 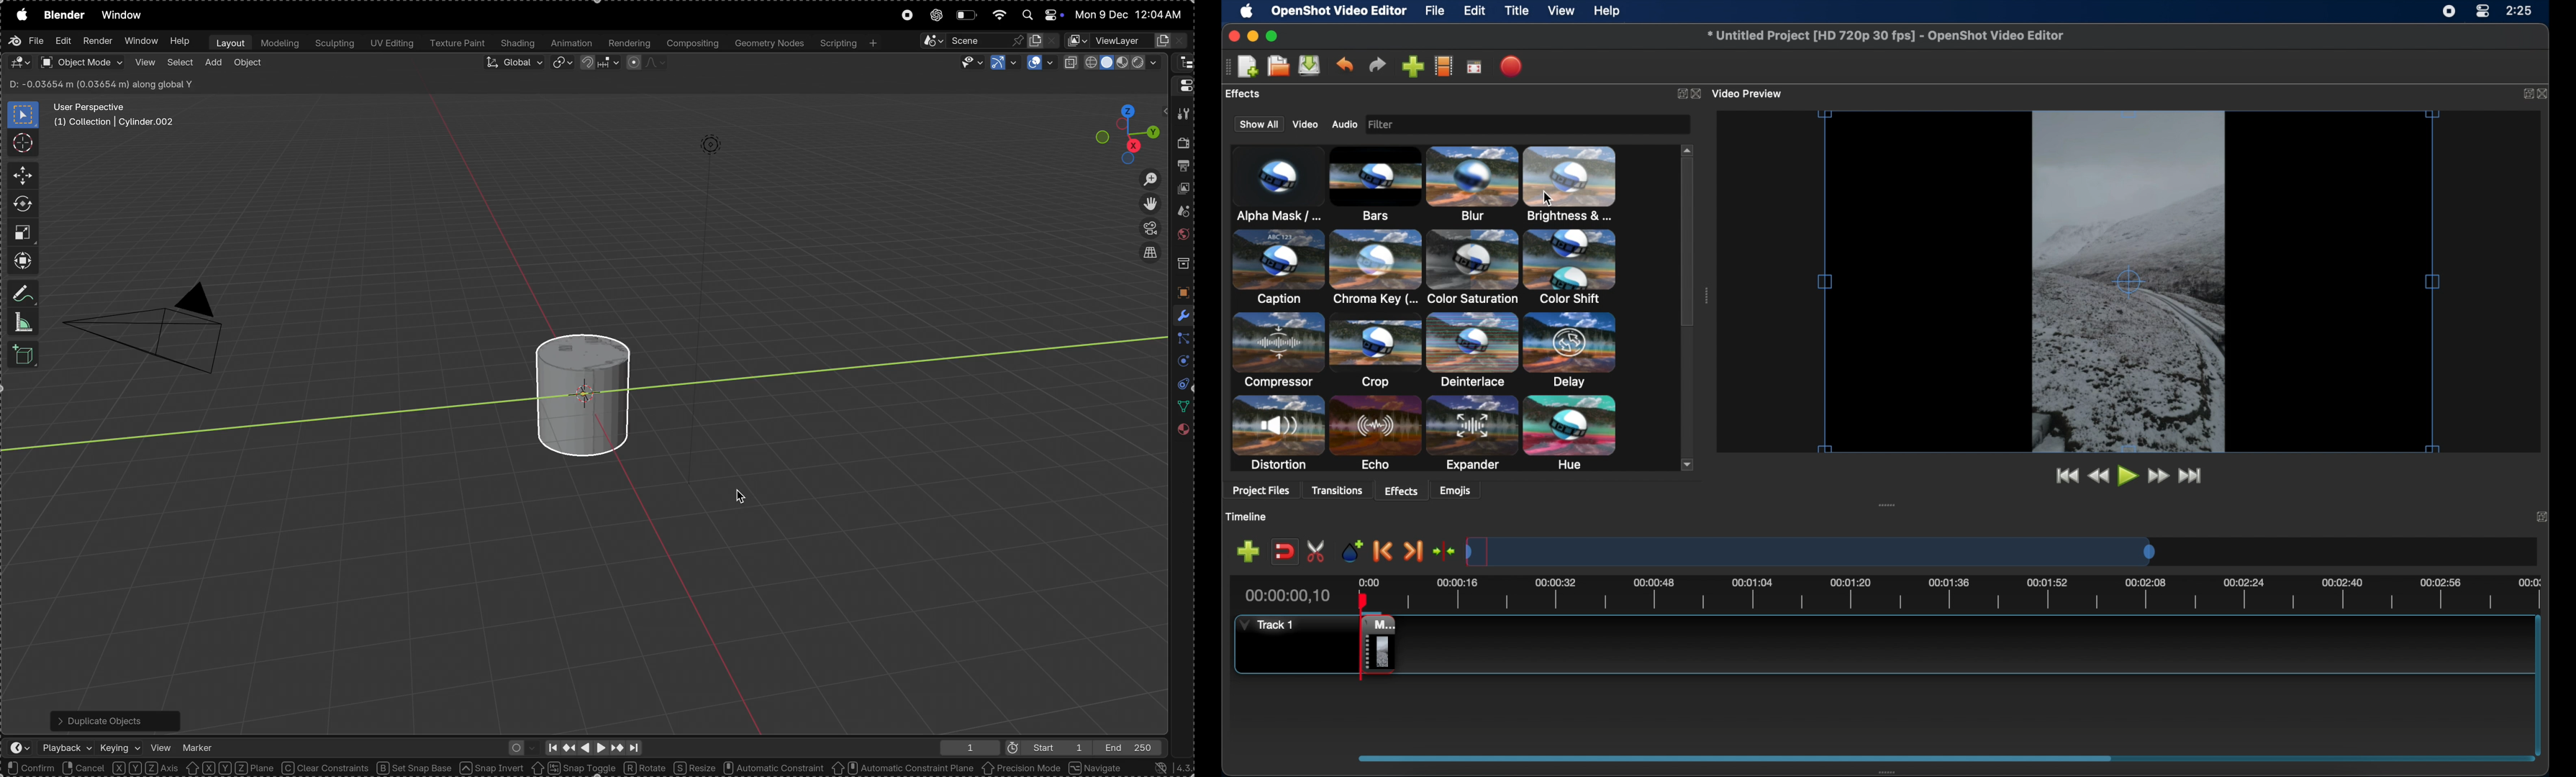 I want to click on worls, so click(x=1182, y=237).